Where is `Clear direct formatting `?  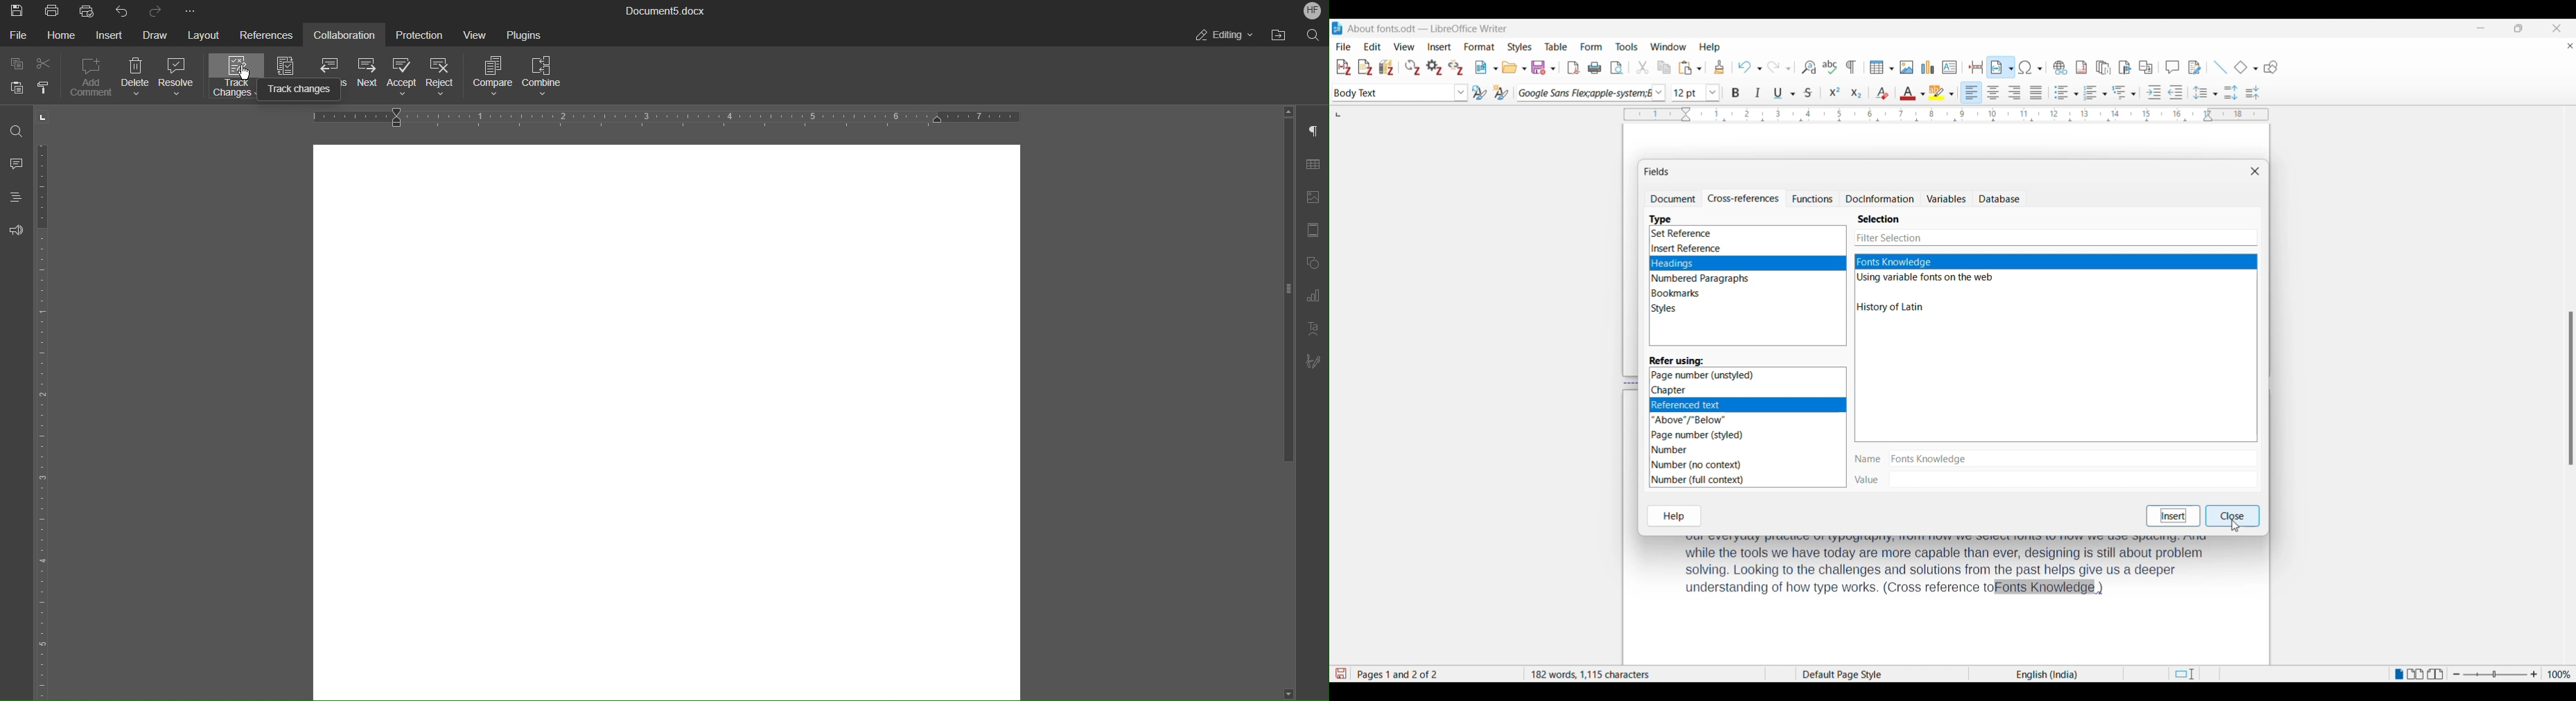 Clear direct formatting  is located at coordinates (1883, 92).